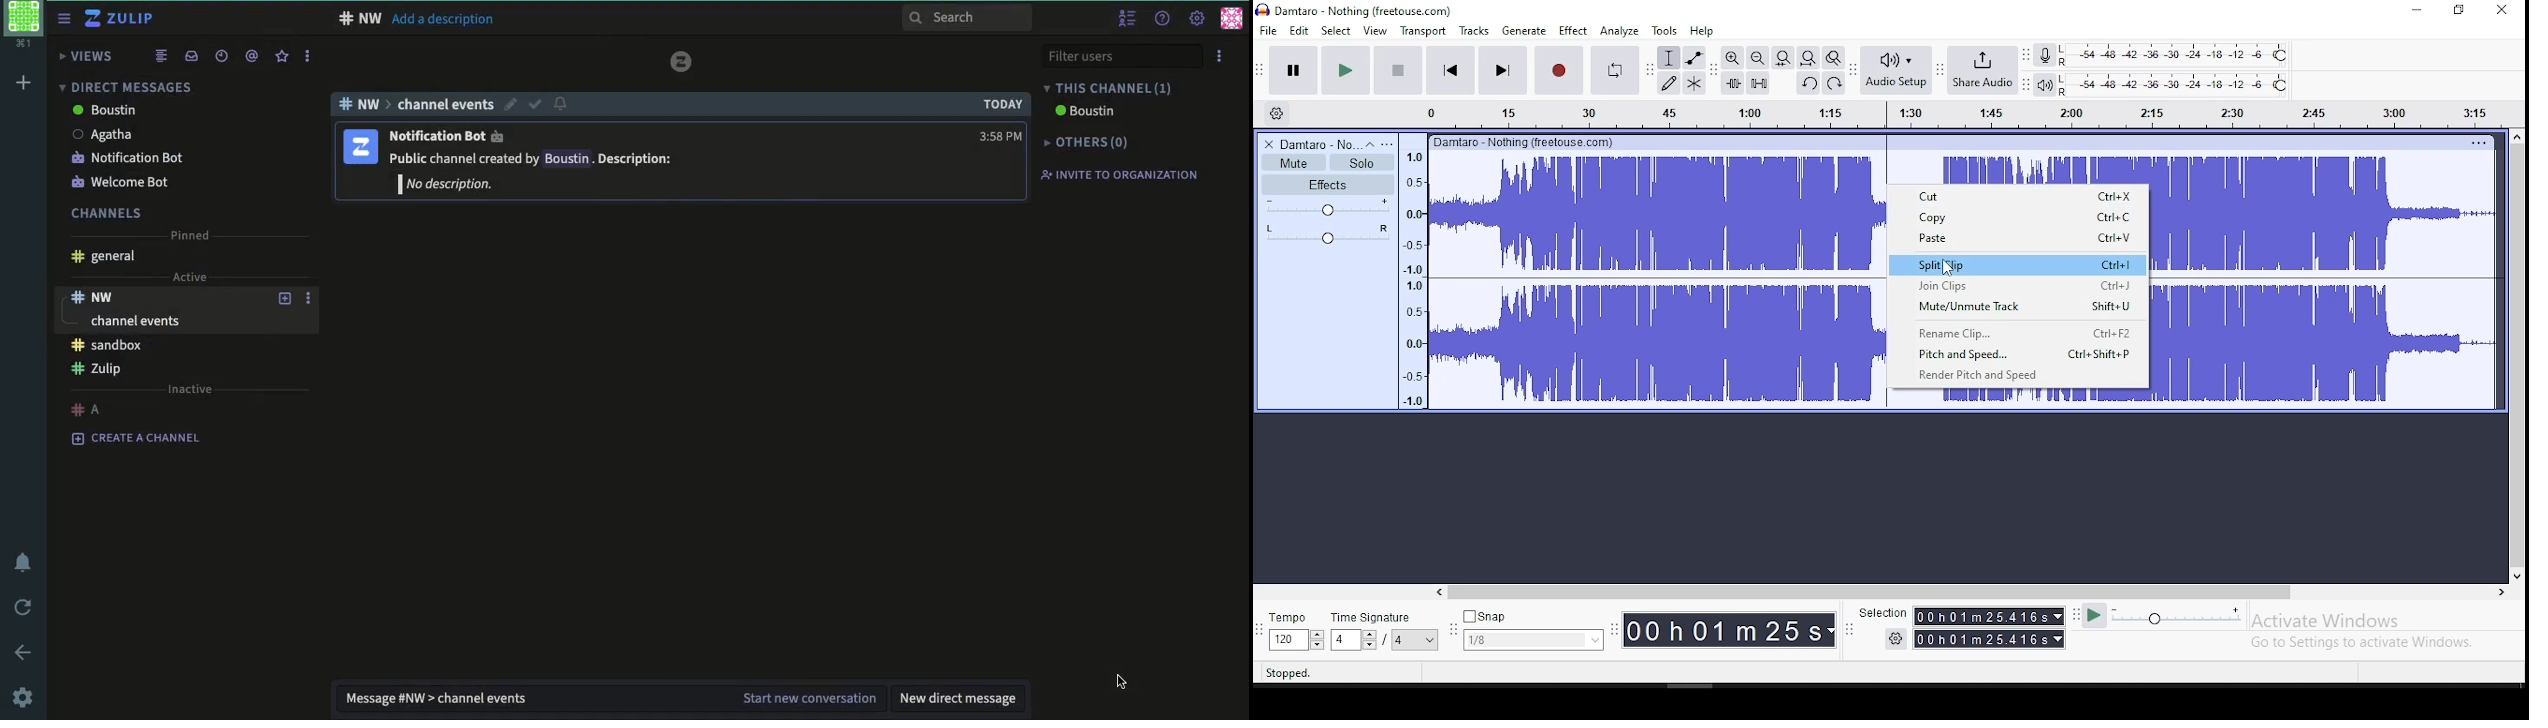  What do you see at coordinates (561, 102) in the screenshot?
I see `notification ` at bounding box center [561, 102].